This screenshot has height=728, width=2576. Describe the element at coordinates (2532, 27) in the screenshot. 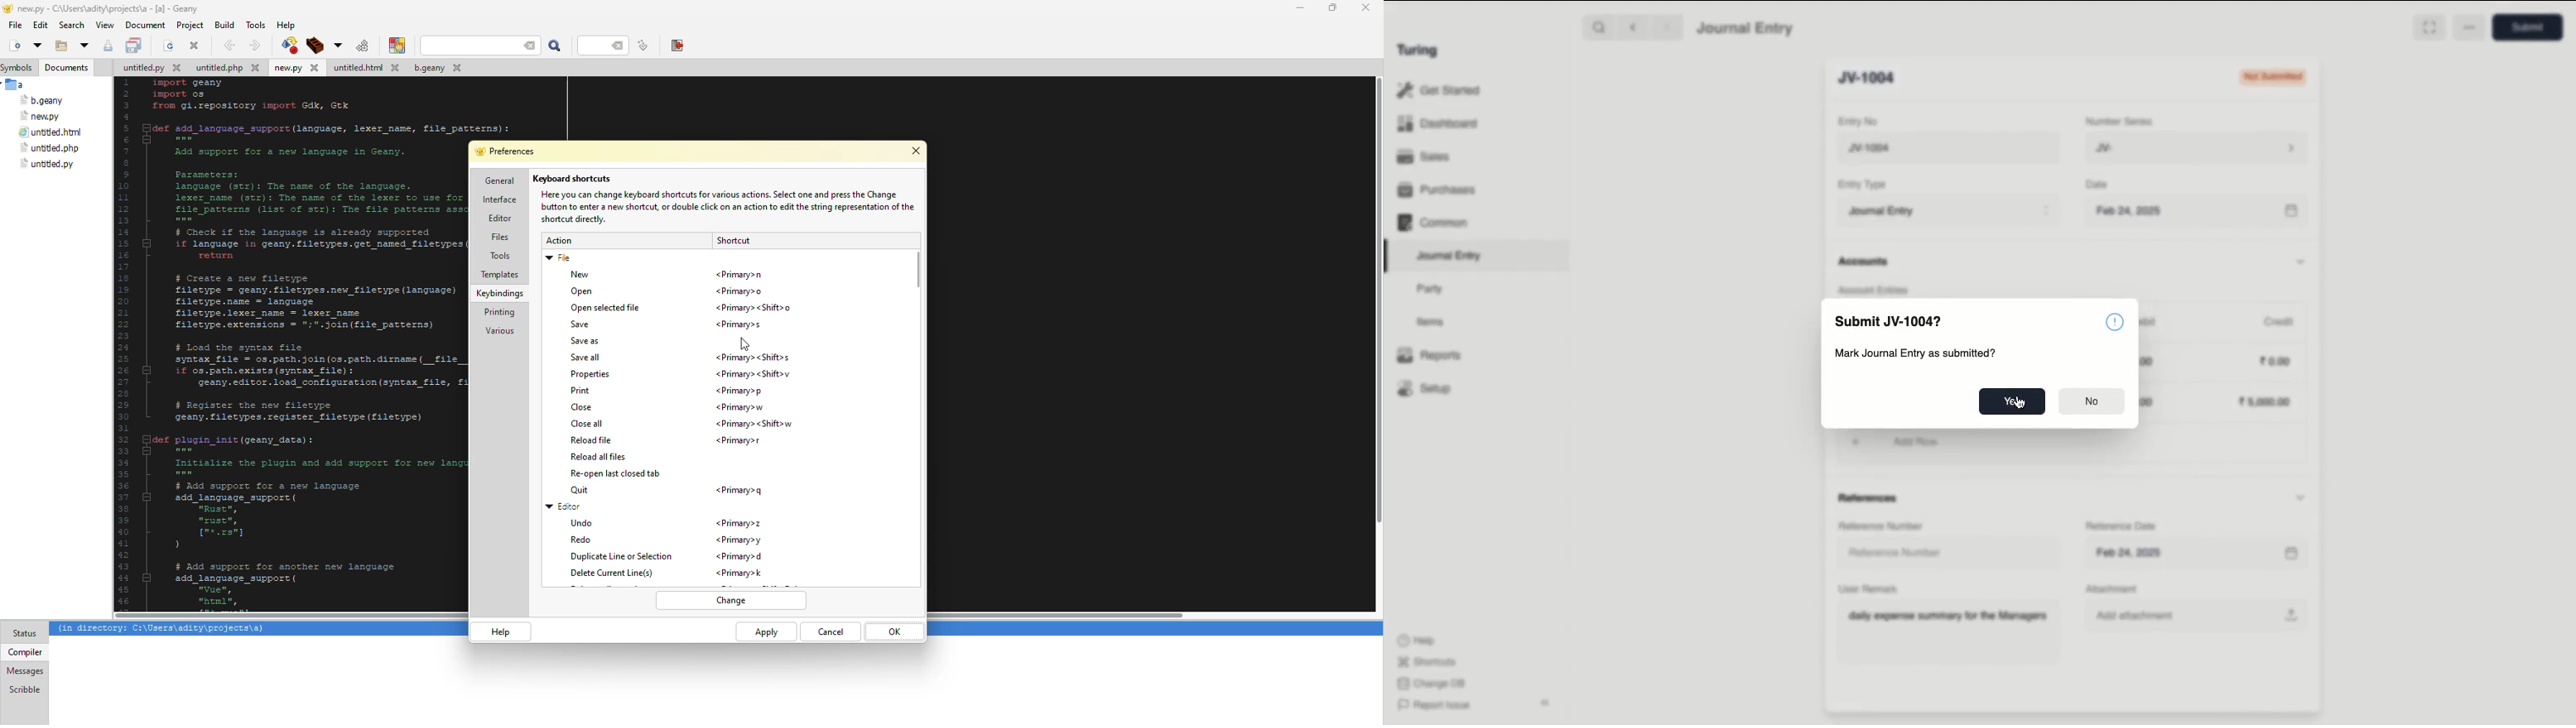

I see `Save` at that location.